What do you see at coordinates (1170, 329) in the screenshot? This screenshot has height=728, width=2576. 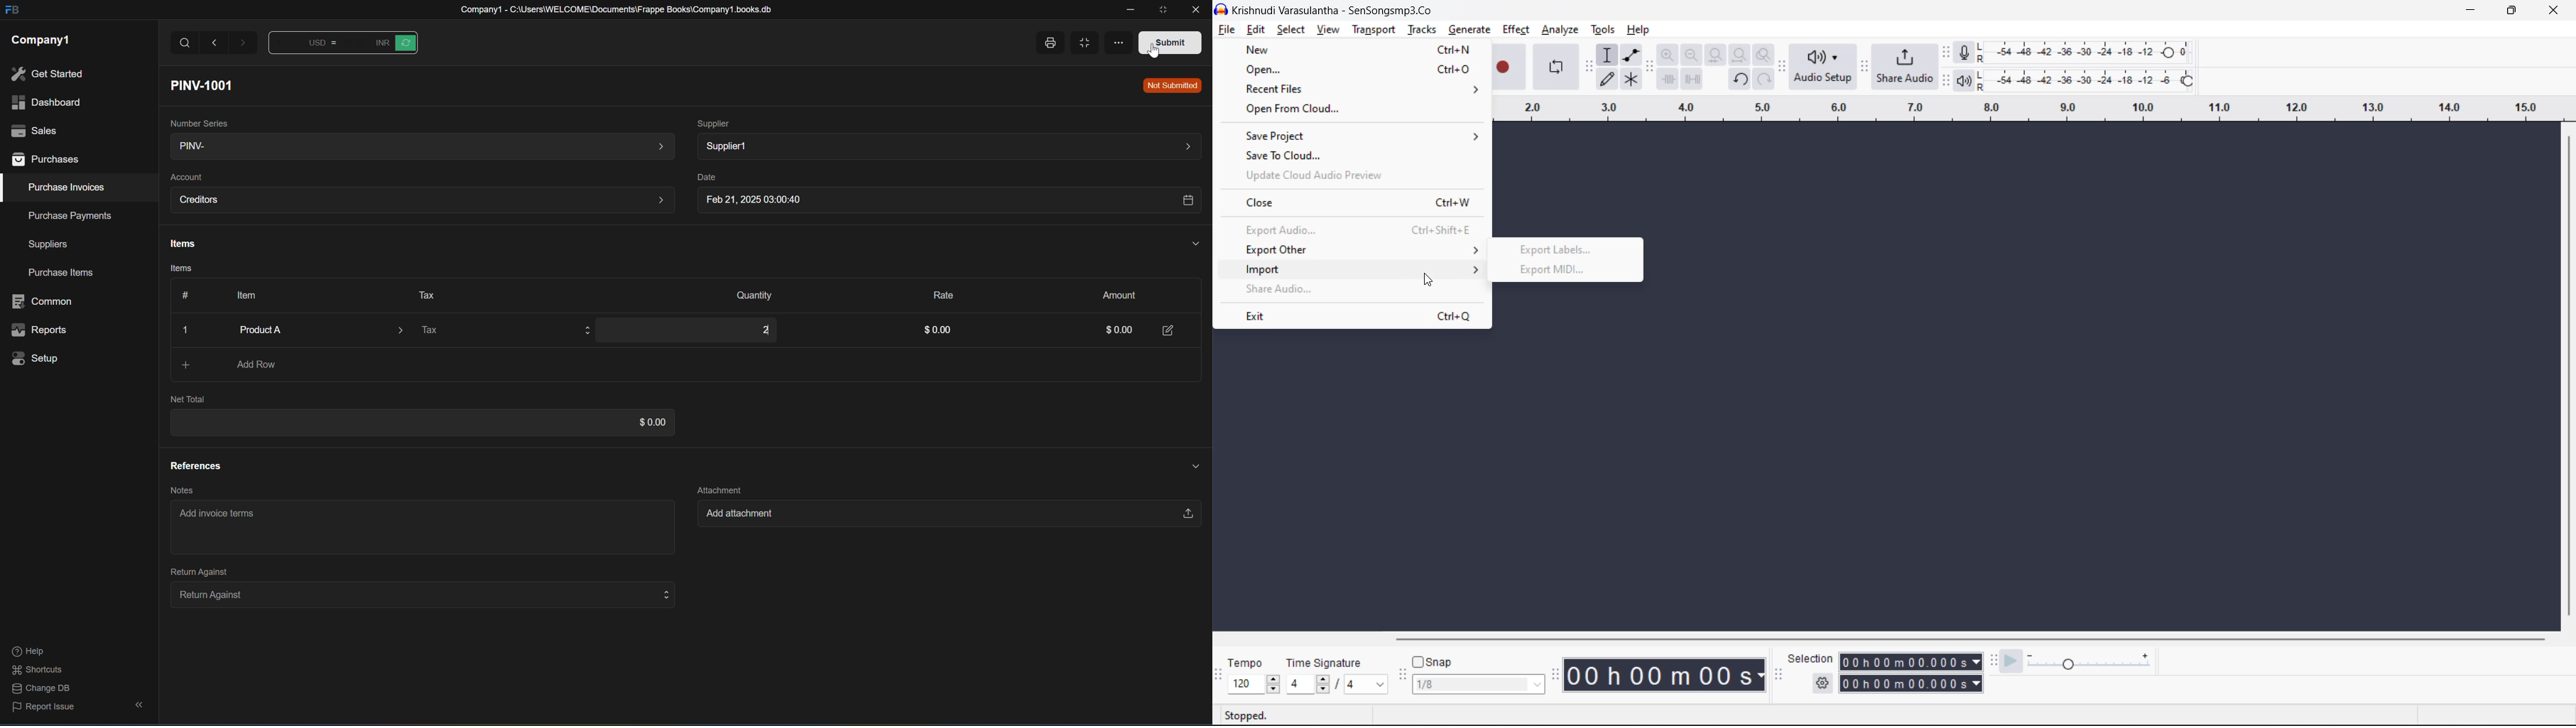 I see `Edit` at bounding box center [1170, 329].